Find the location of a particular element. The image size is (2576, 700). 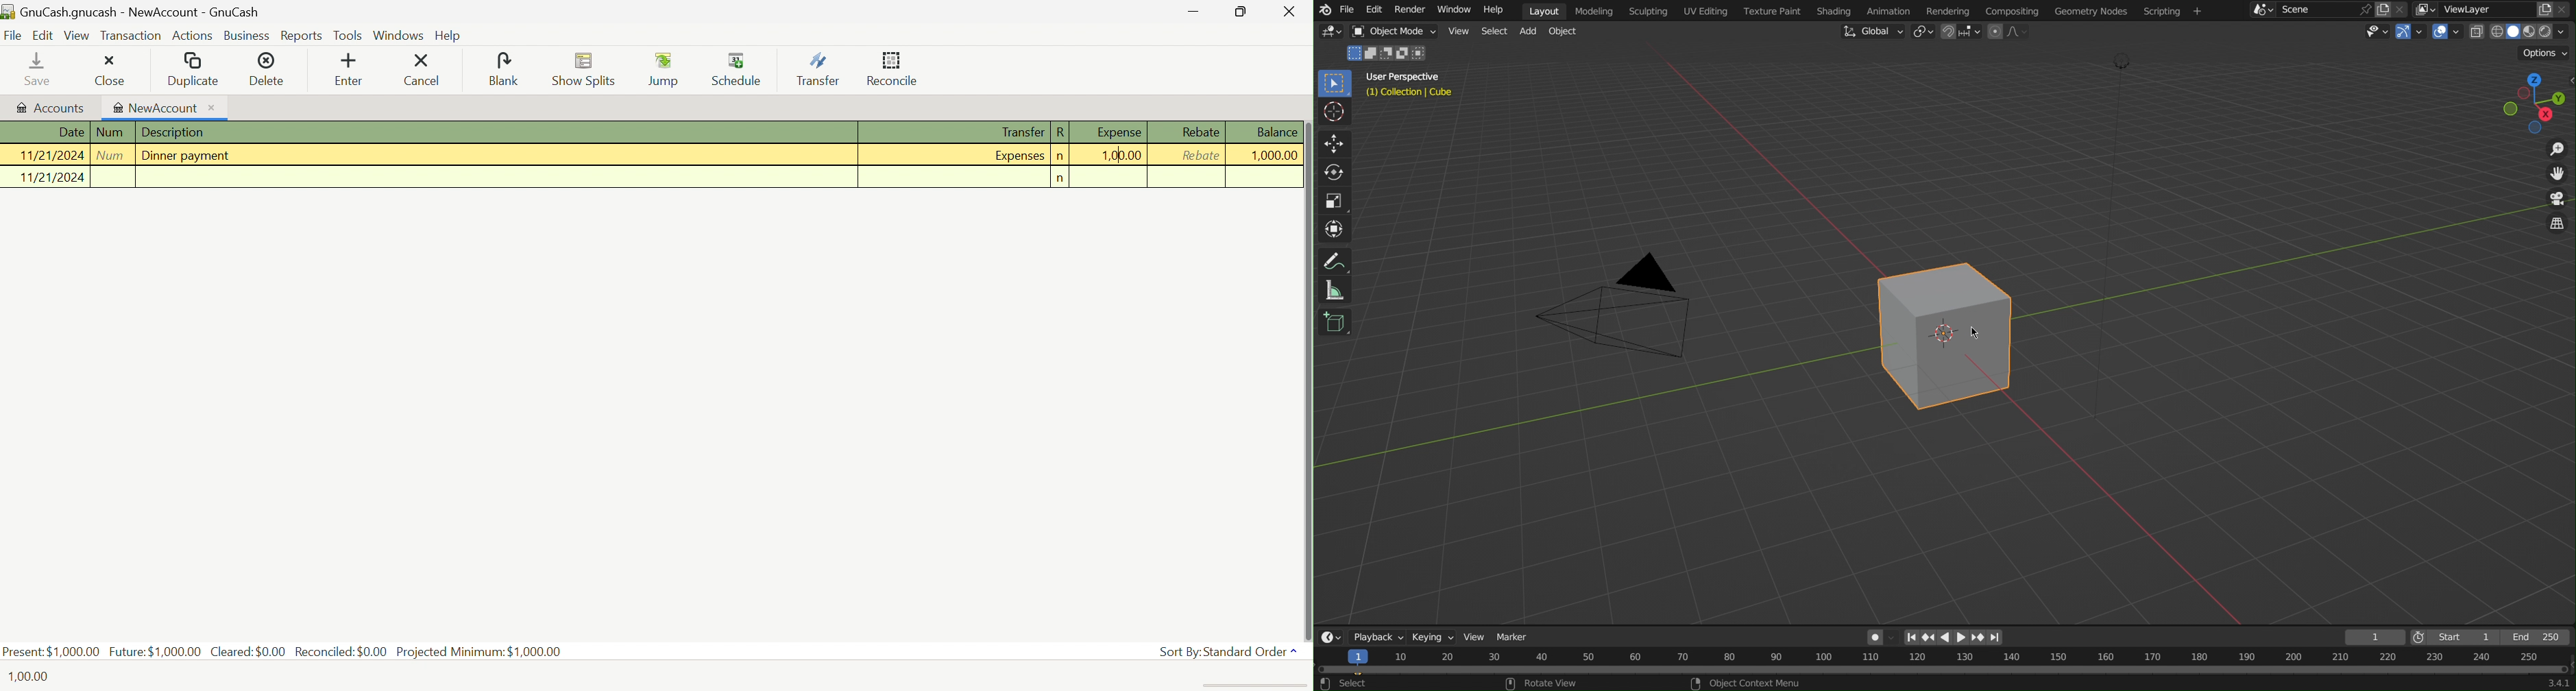

Close is located at coordinates (1287, 11).